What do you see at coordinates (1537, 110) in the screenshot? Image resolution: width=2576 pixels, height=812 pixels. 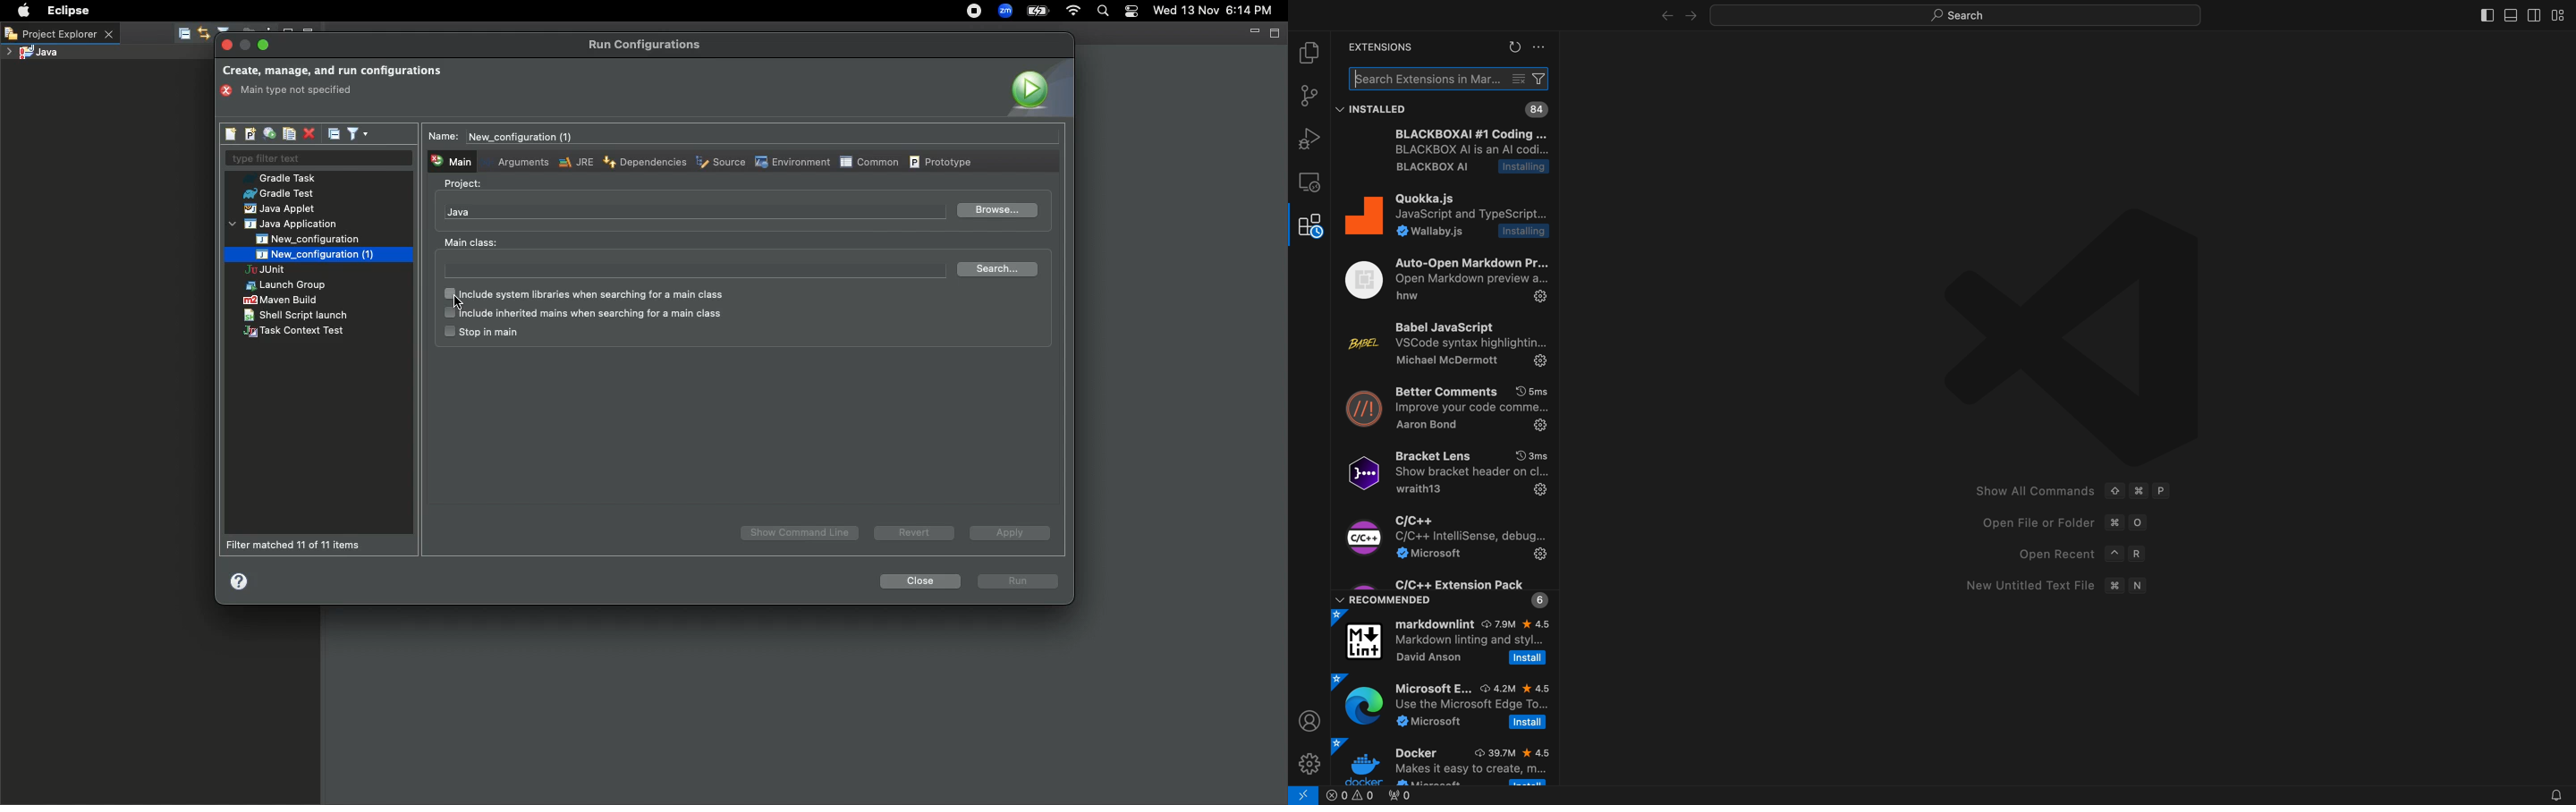 I see `installed extensions` at bounding box center [1537, 110].